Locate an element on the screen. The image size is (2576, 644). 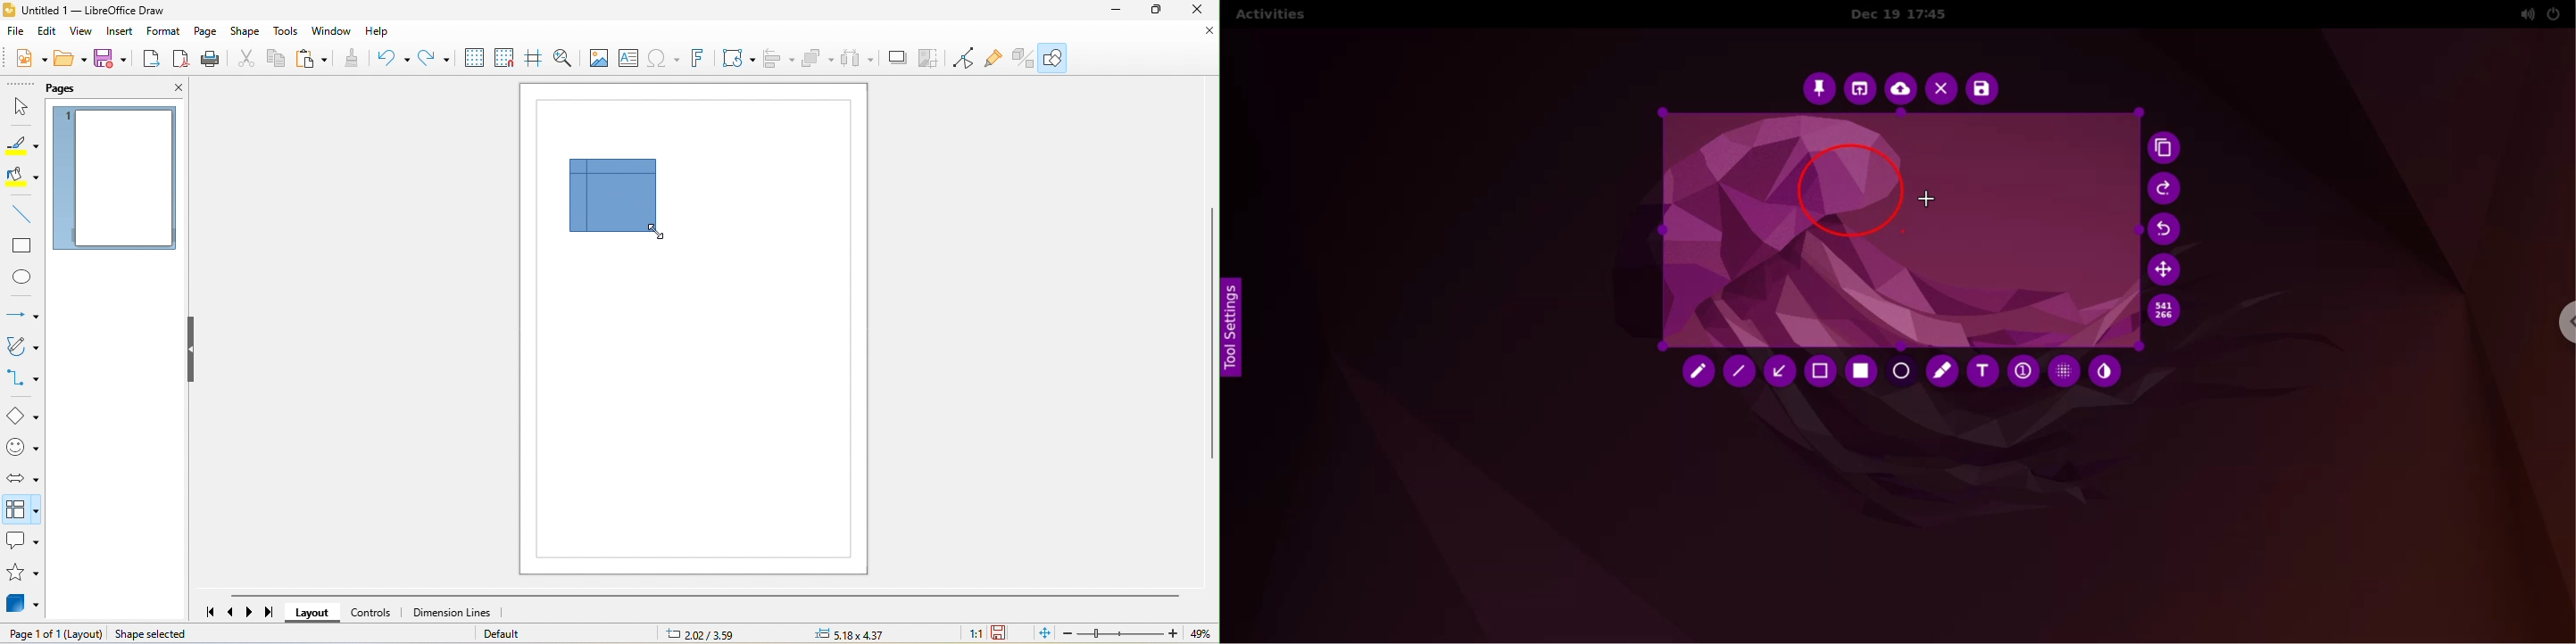
callout shape is located at coordinates (23, 541).